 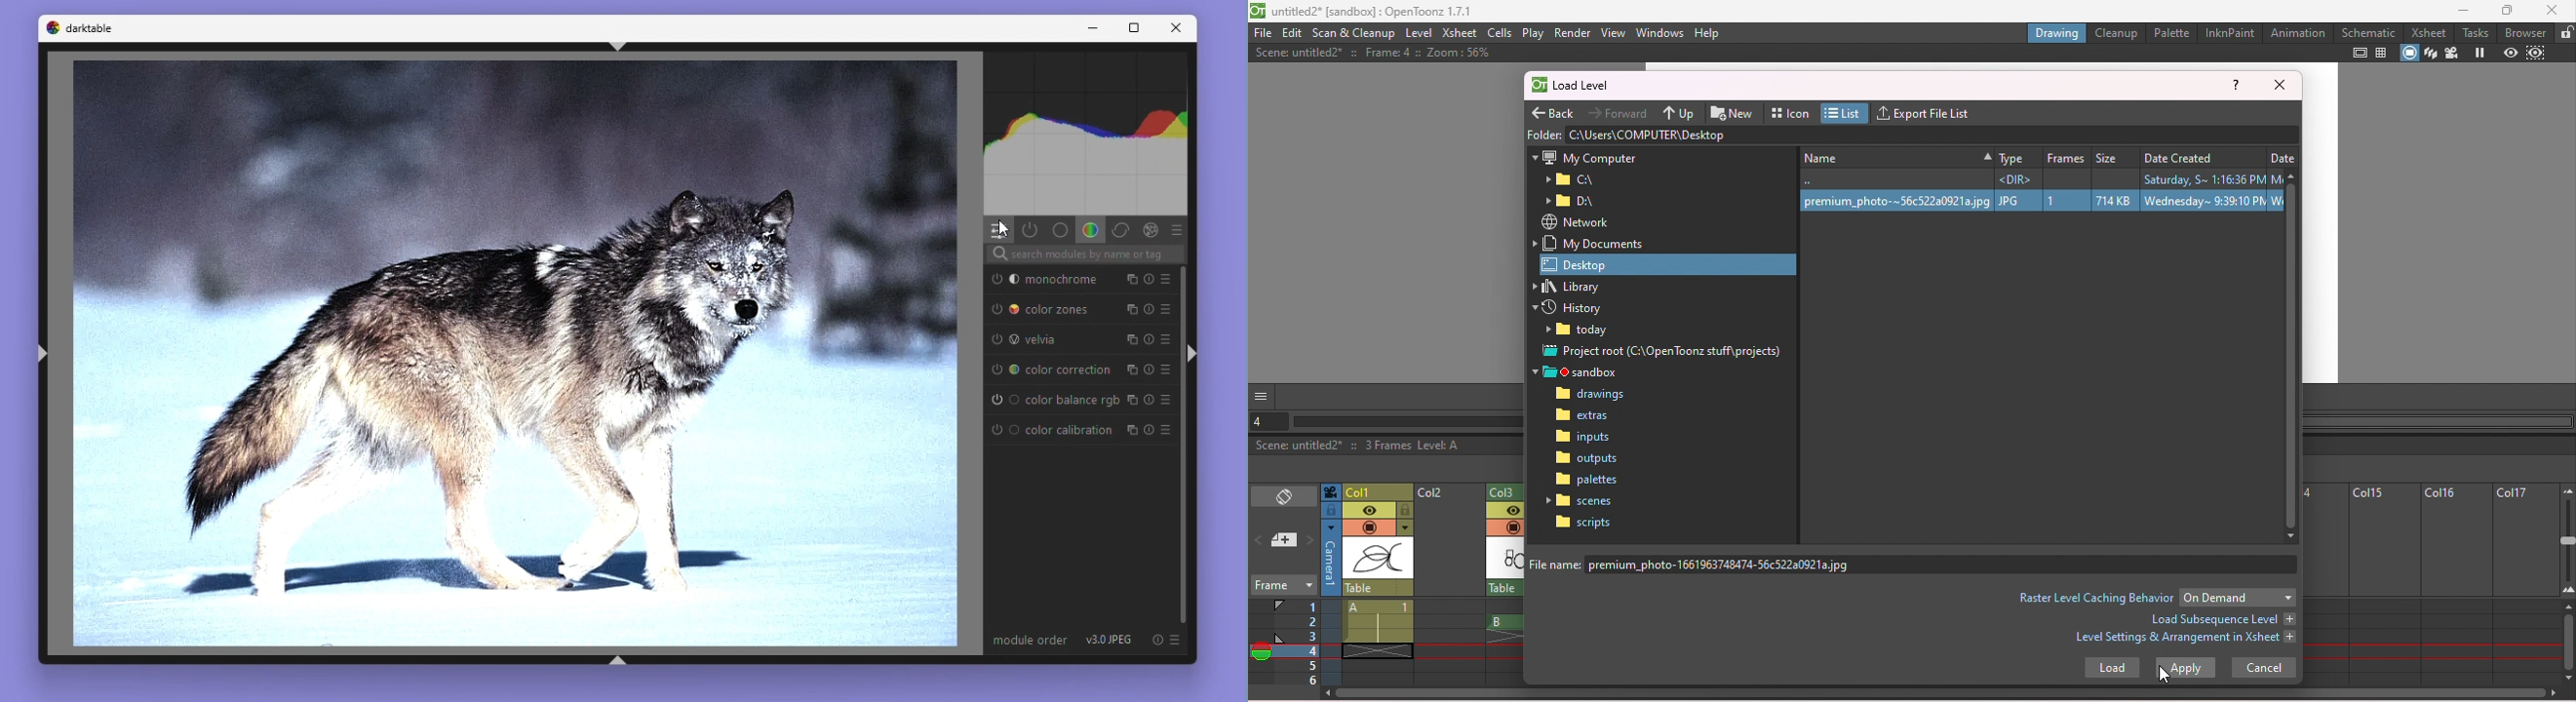 I want to click on search modules by name or tag, so click(x=1084, y=255).